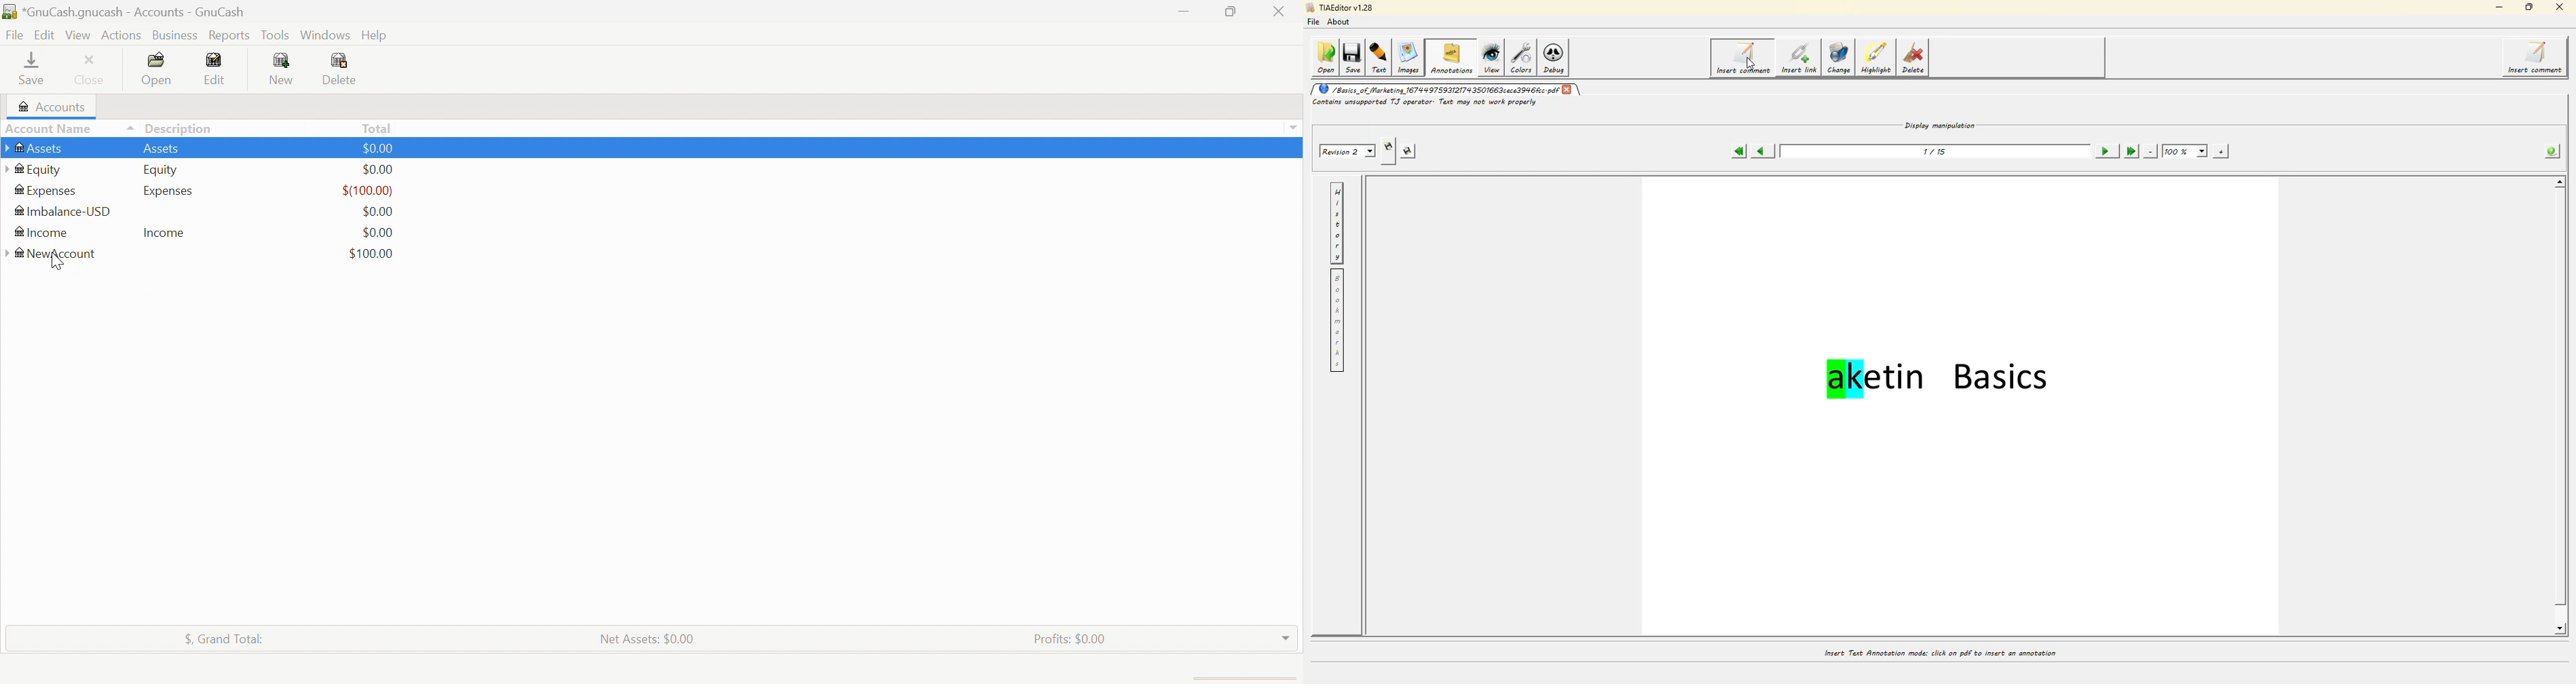 This screenshot has width=2576, height=700. Describe the element at coordinates (47, 190) in the screenshot. I see `Expenses` at that location.